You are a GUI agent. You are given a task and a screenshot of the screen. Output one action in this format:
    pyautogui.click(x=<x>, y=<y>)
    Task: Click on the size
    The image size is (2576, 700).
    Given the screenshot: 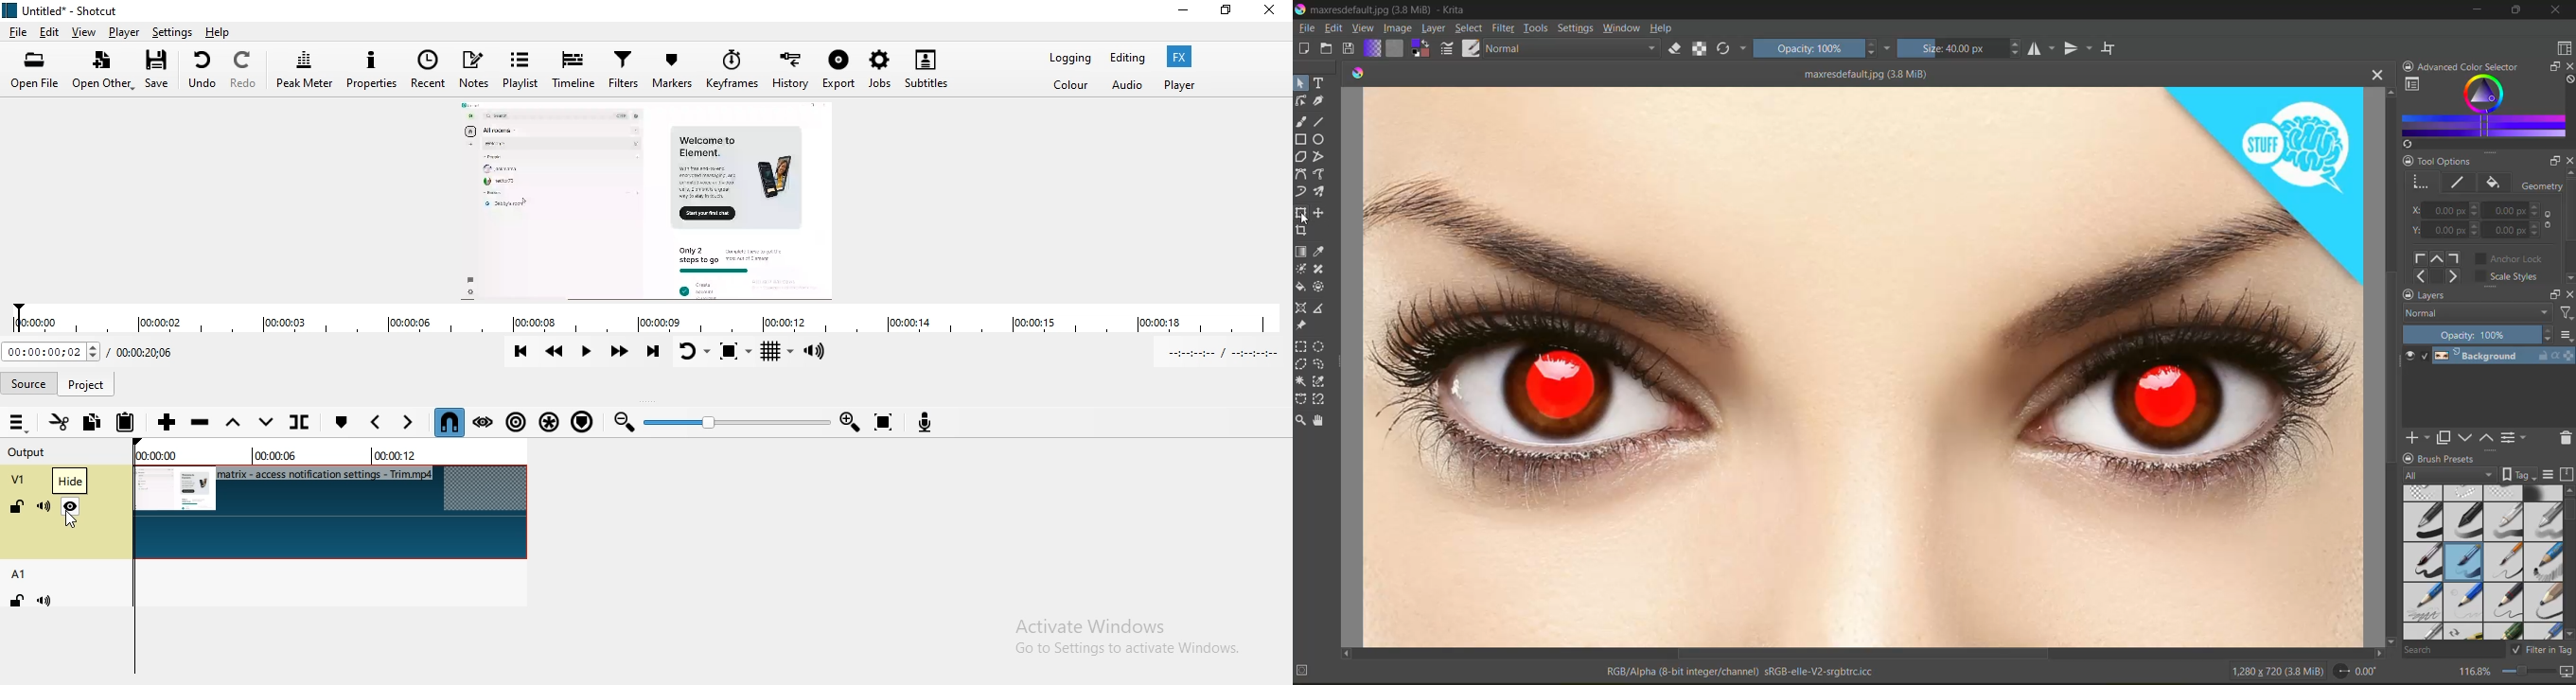 What is the action you would take?
    pyautogui.click(x=1959, y=50)
    